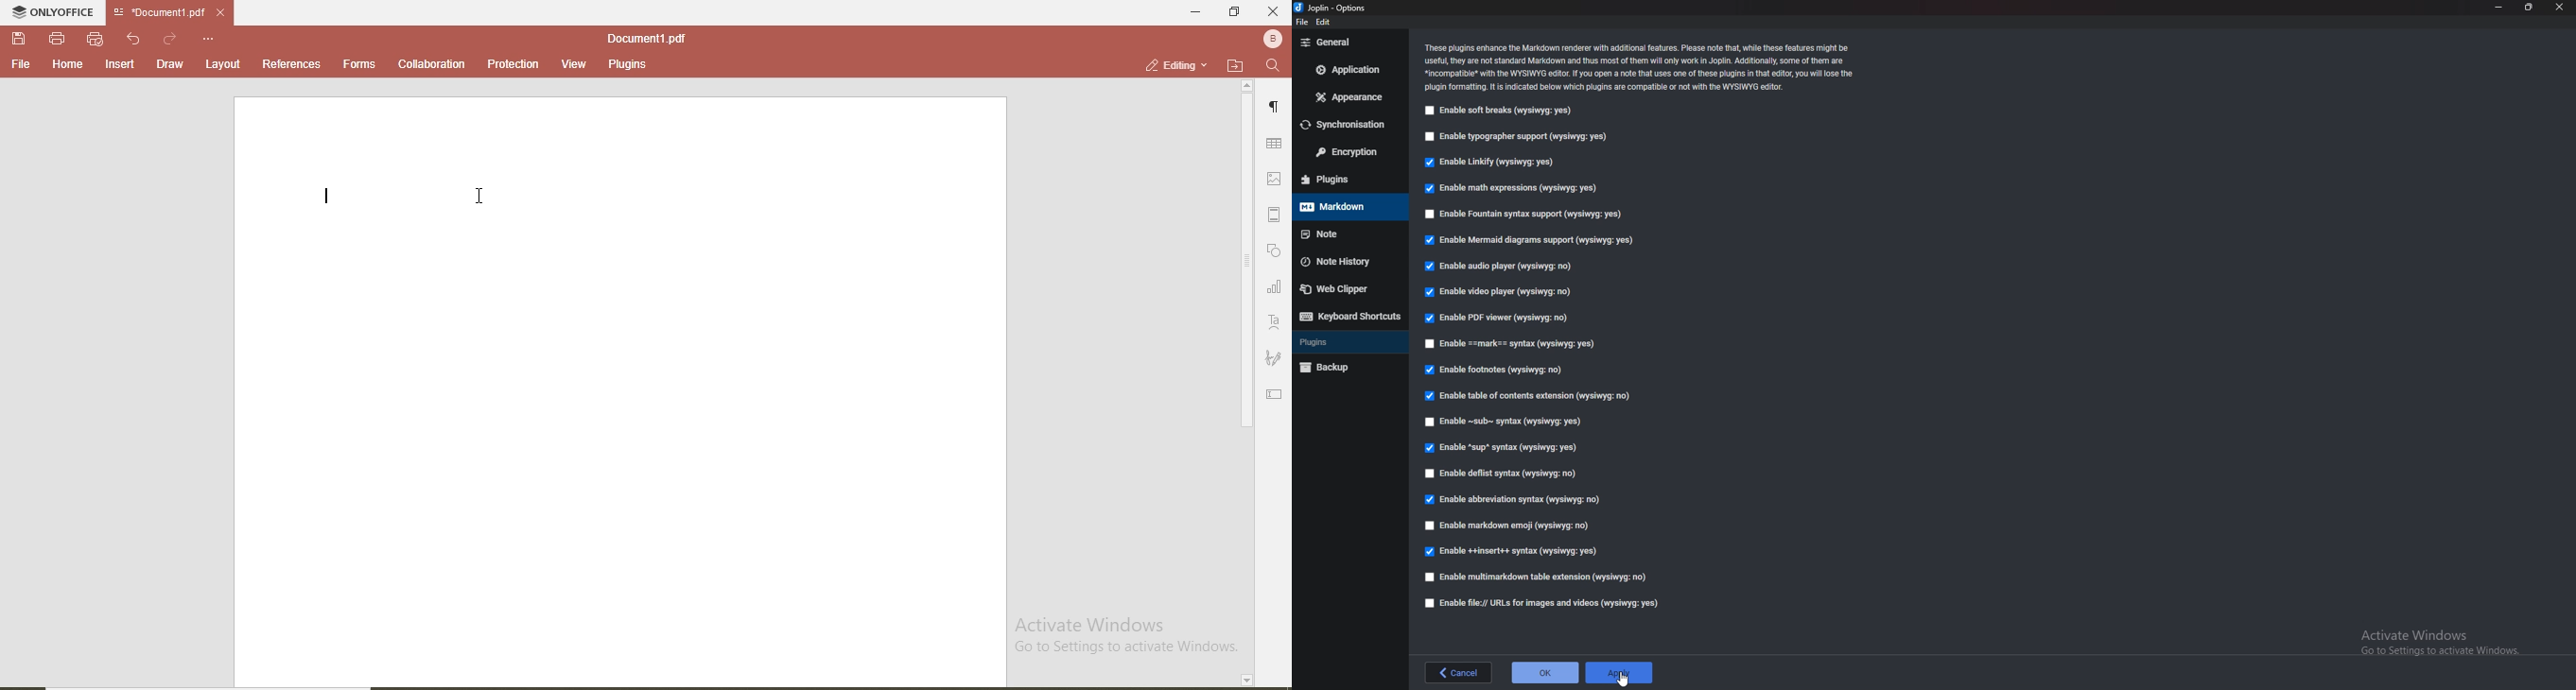 This screenshot has height=700, width=2576. What do you see at coordinates (645, 35) in the screenshot?
I see `file name` at bounding box center [645, 35].